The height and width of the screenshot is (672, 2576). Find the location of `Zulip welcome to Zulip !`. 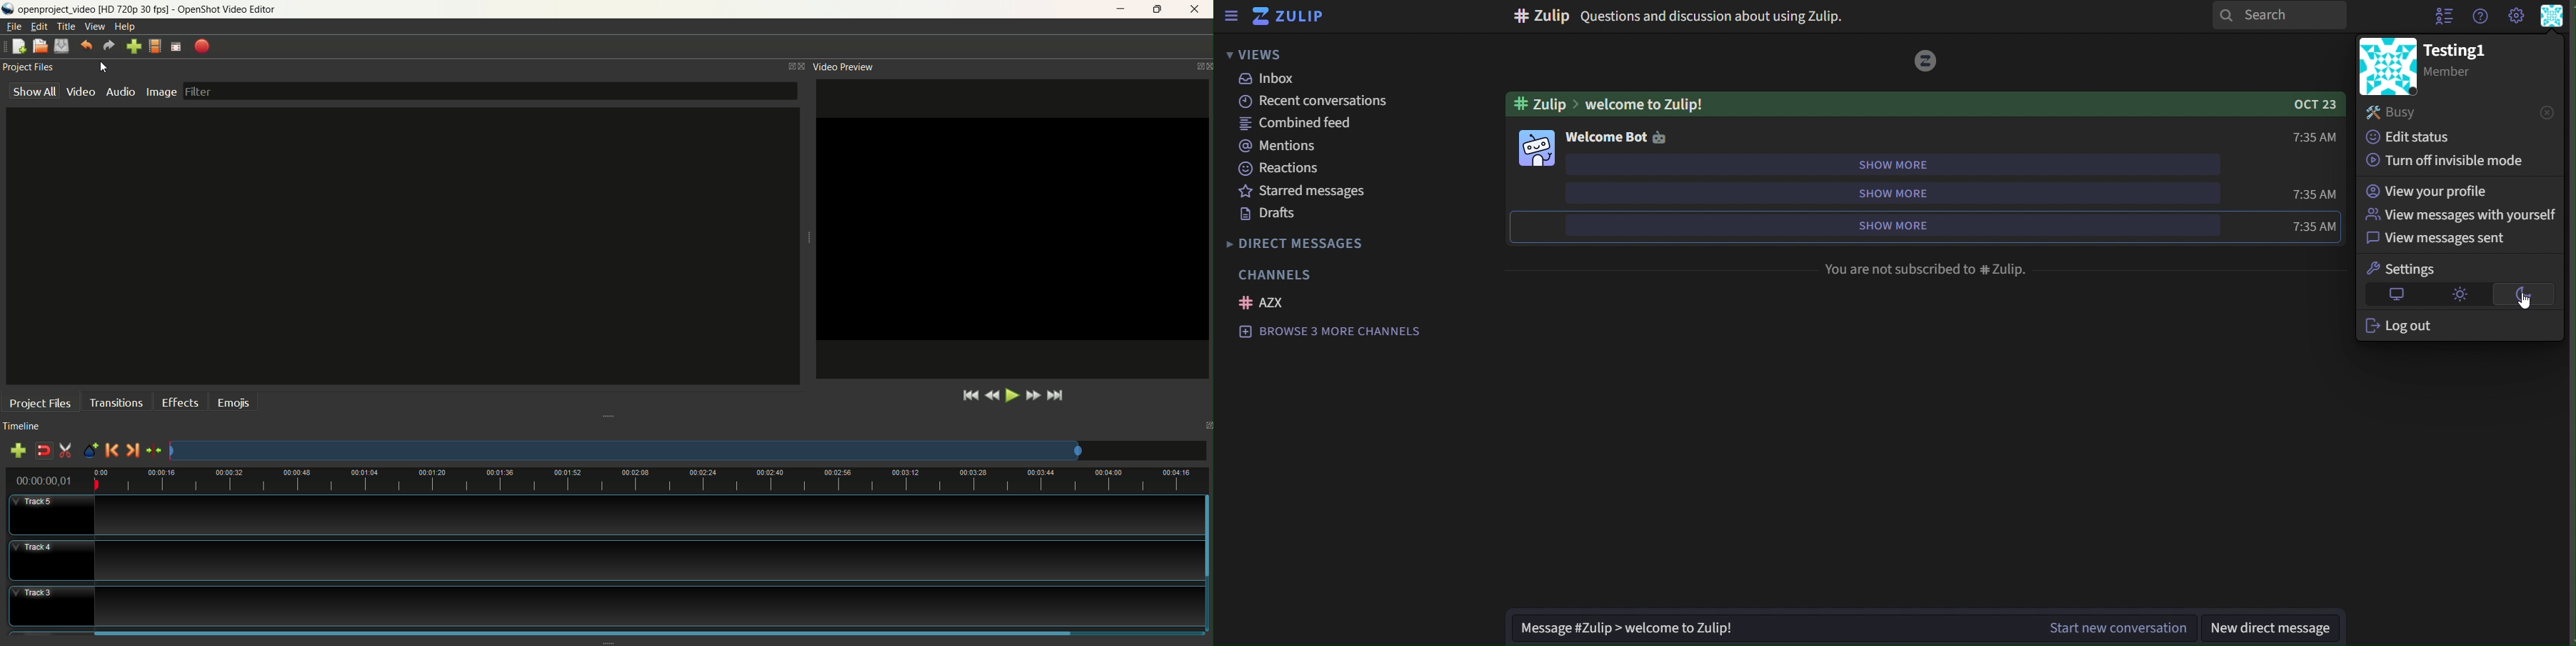

Zulip welcome to Zulip ! is located at coordinates (1608, 102).